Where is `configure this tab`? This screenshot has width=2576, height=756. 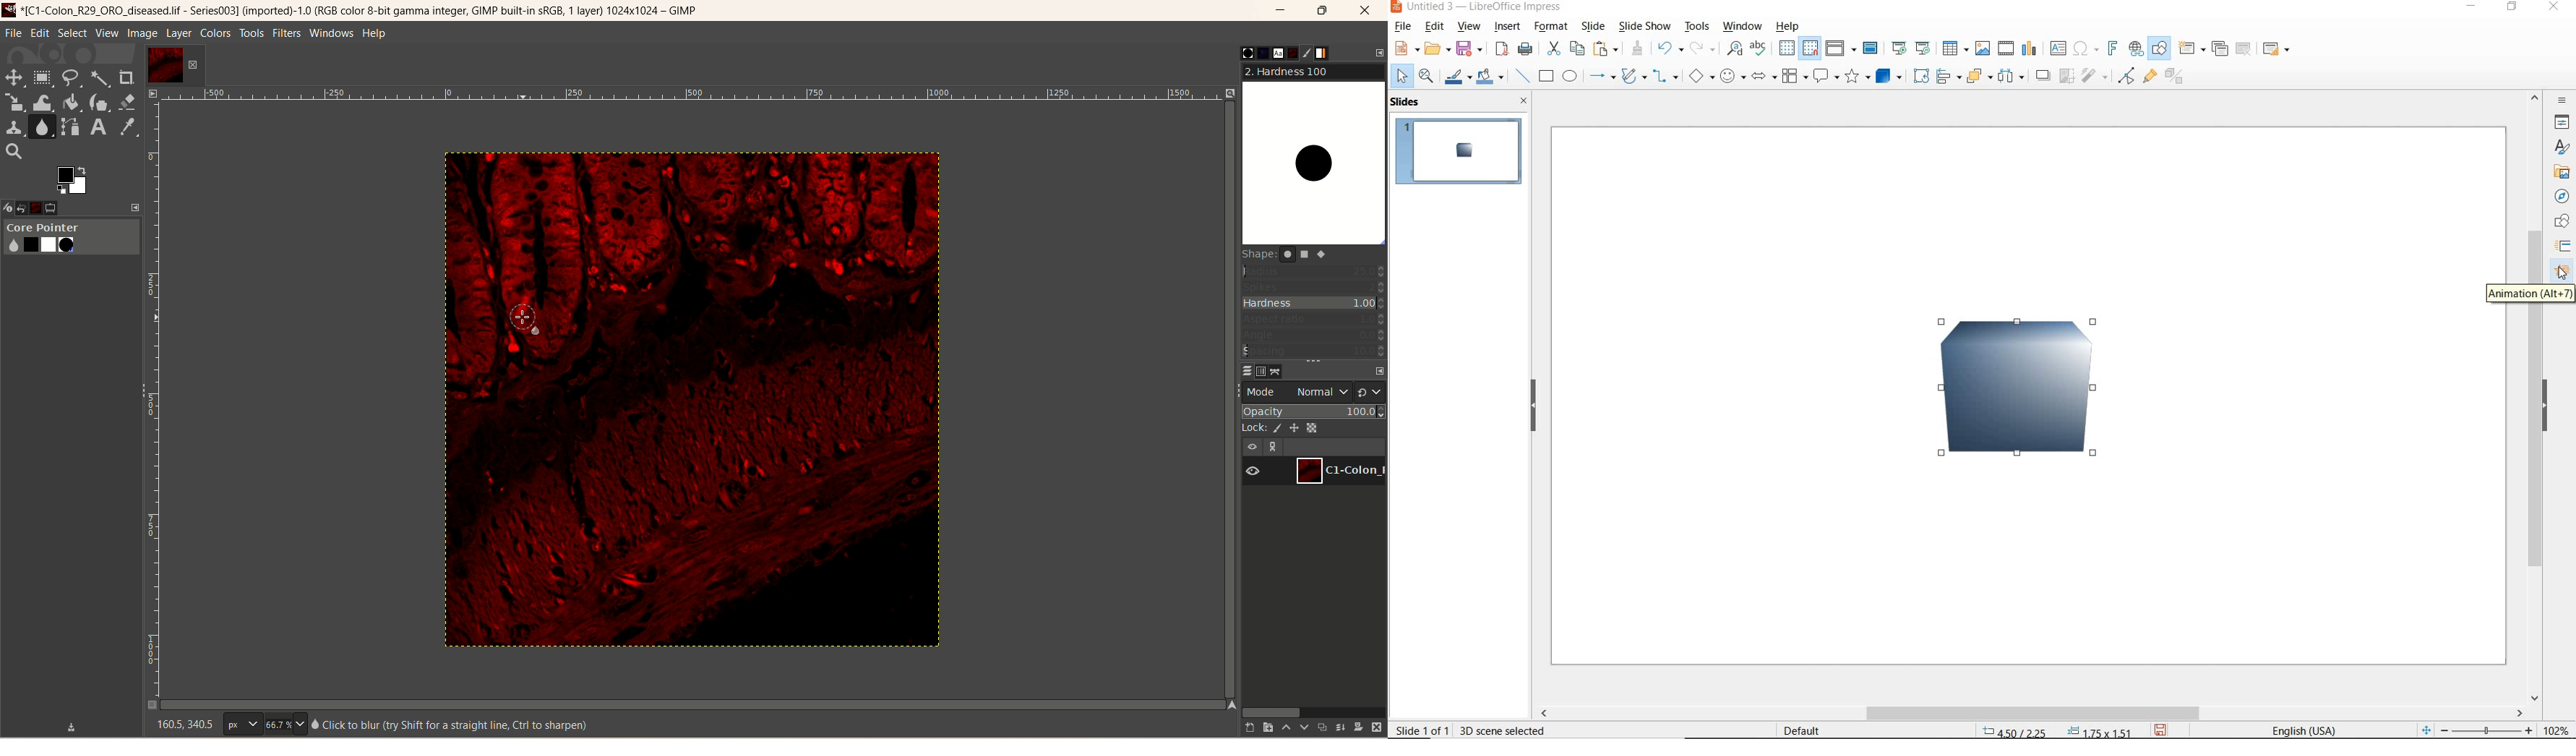 configure this tab is located at coordinates (1379, 52).